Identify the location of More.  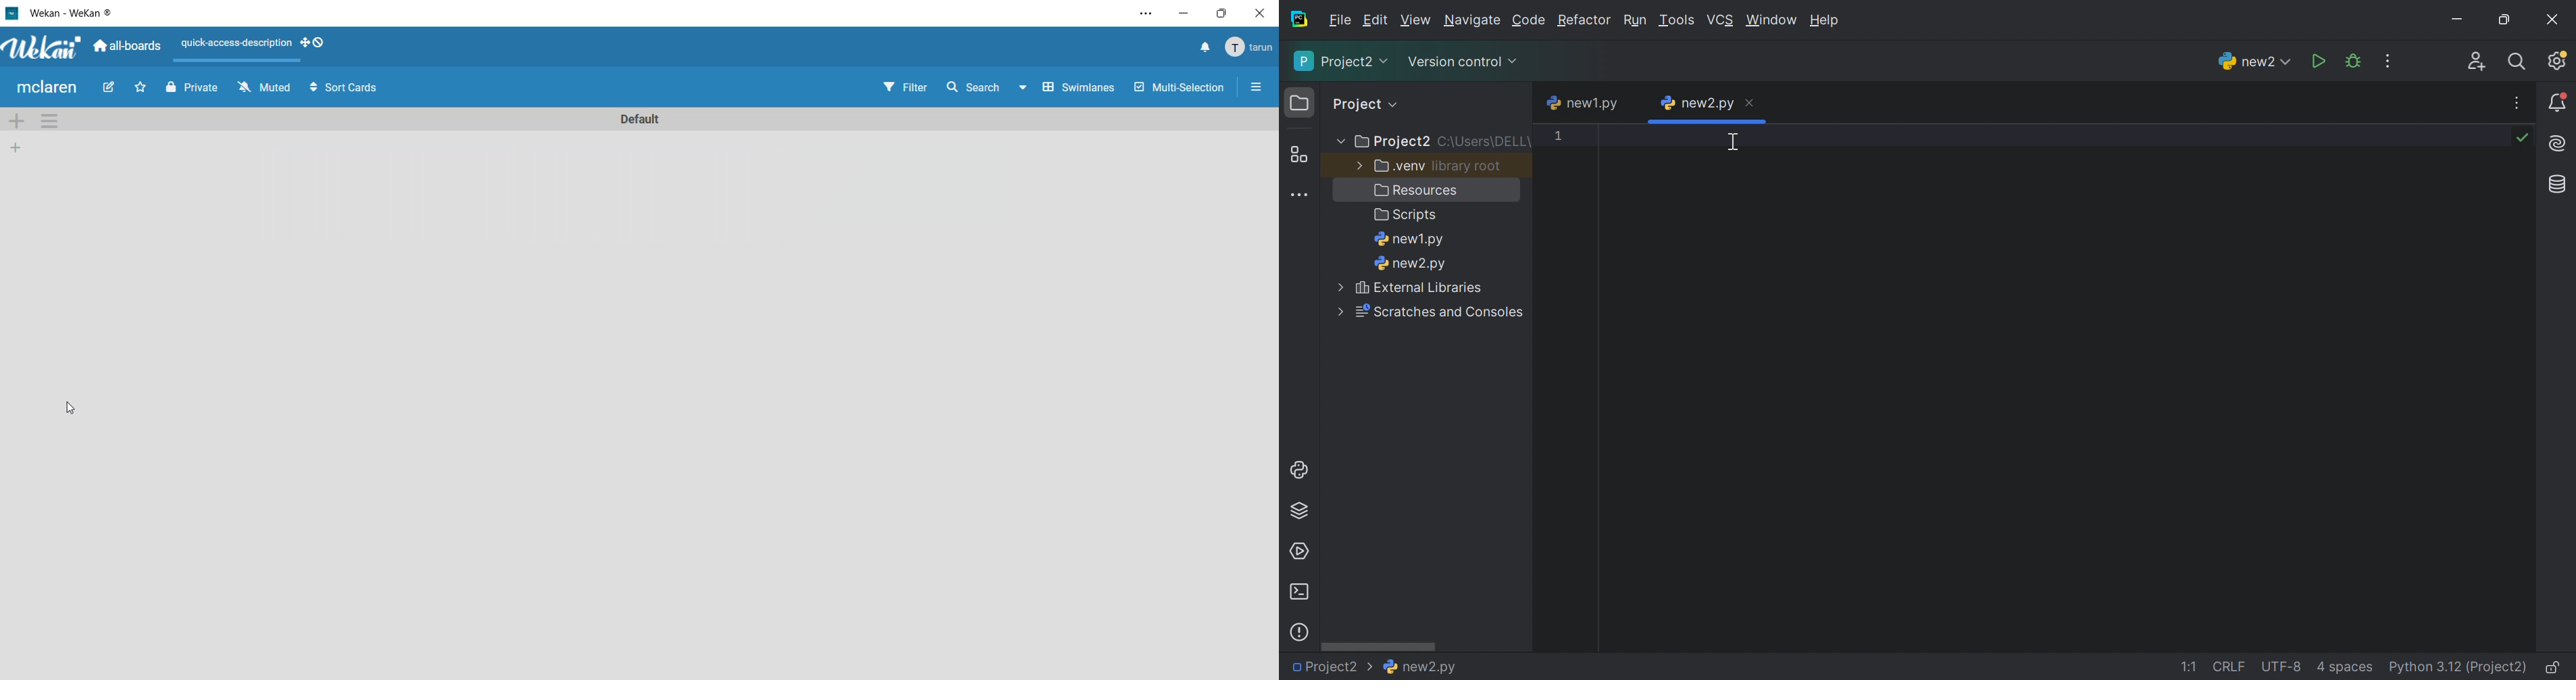
(1339, 139).